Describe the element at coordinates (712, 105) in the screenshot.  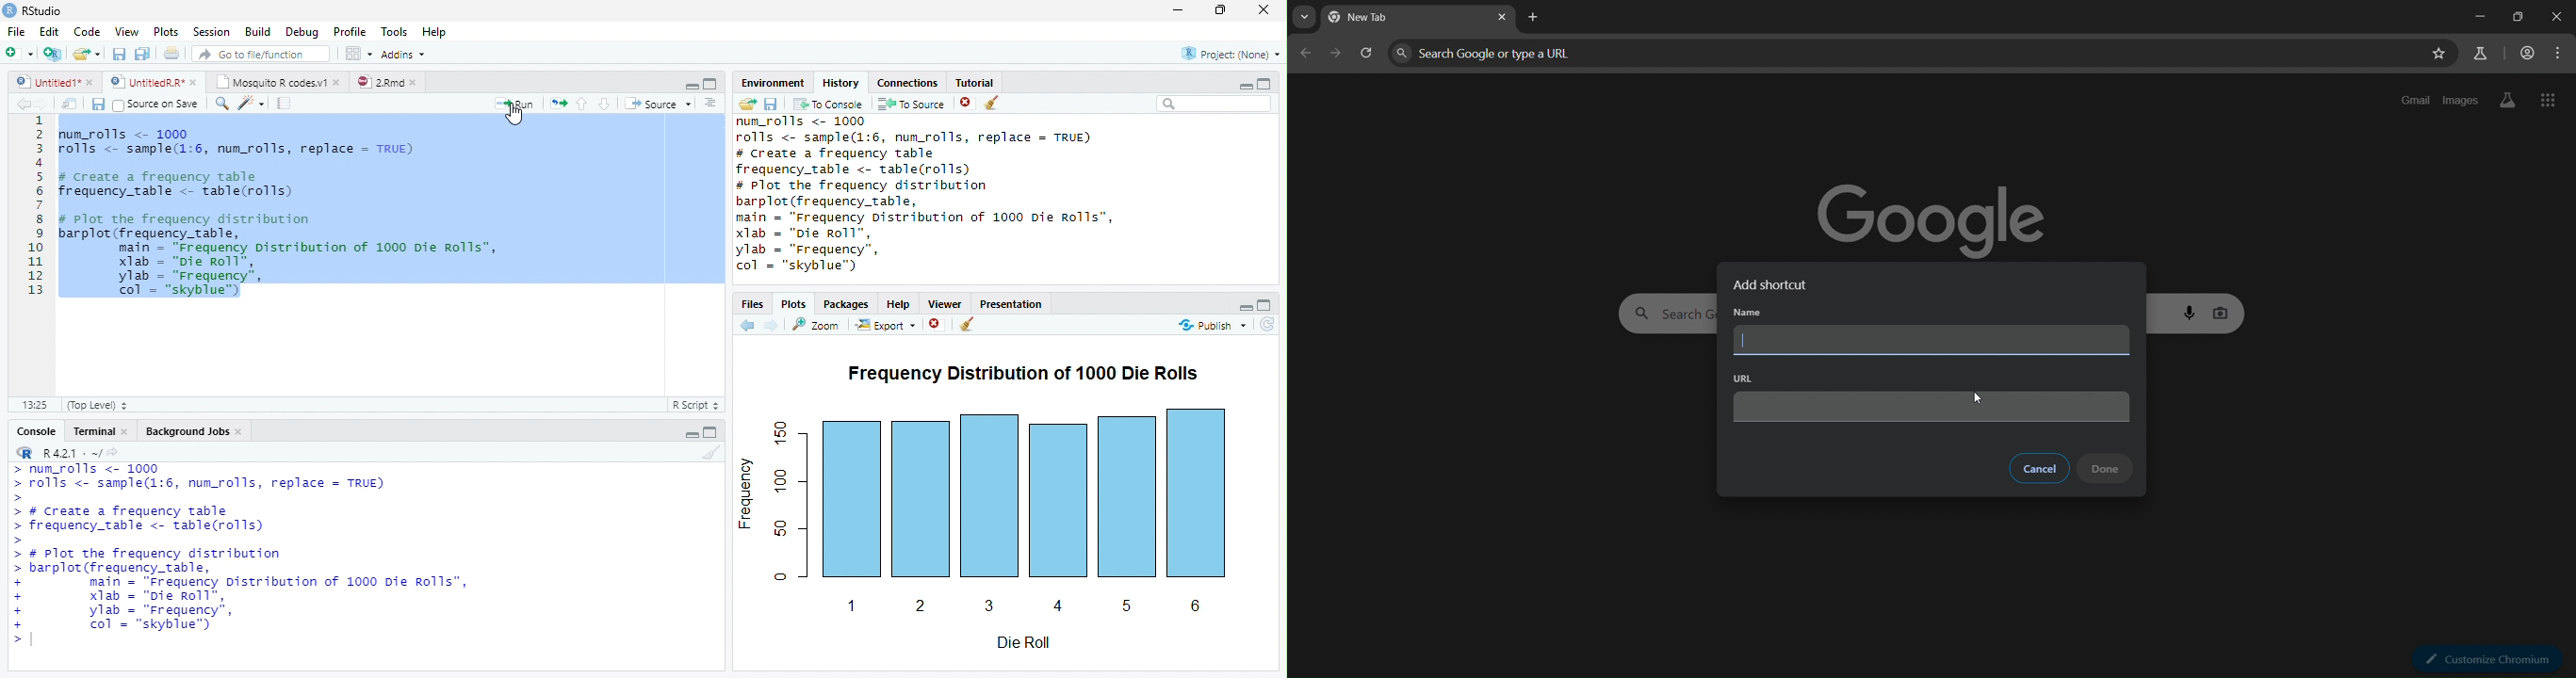
I see `List` at that location.